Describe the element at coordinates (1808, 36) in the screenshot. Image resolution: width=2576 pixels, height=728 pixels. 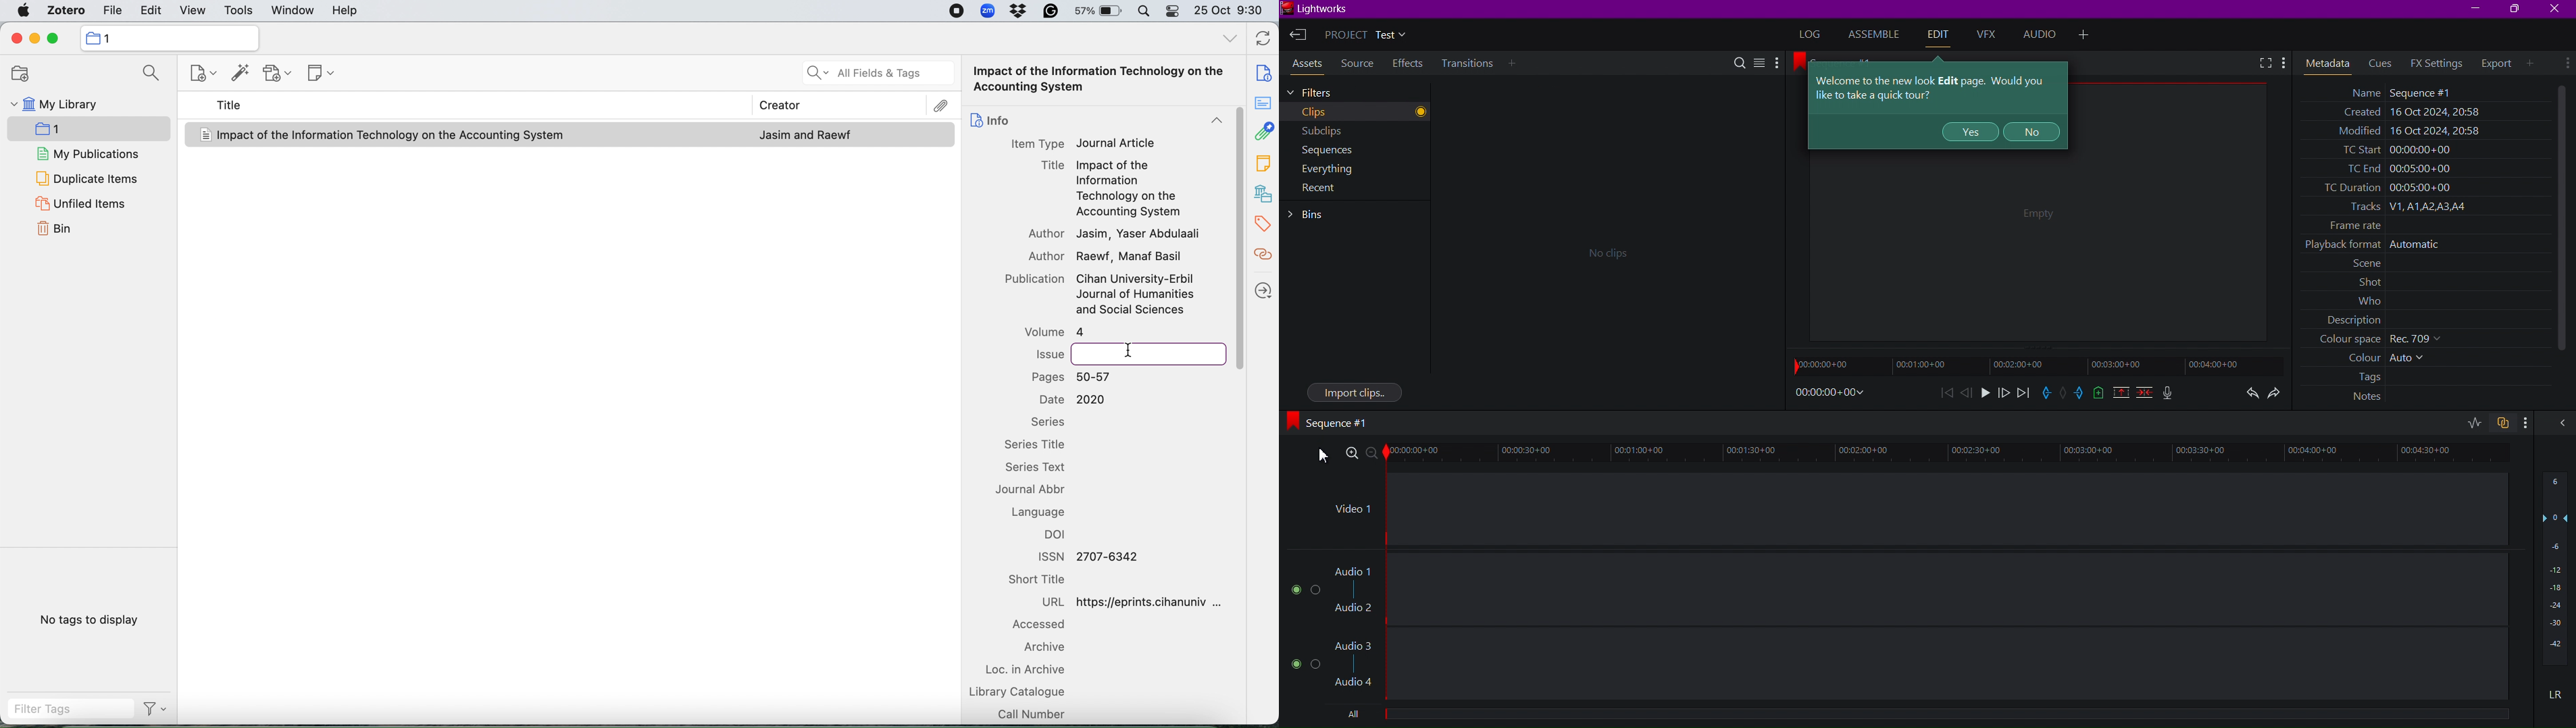
I see `Log` at that location.